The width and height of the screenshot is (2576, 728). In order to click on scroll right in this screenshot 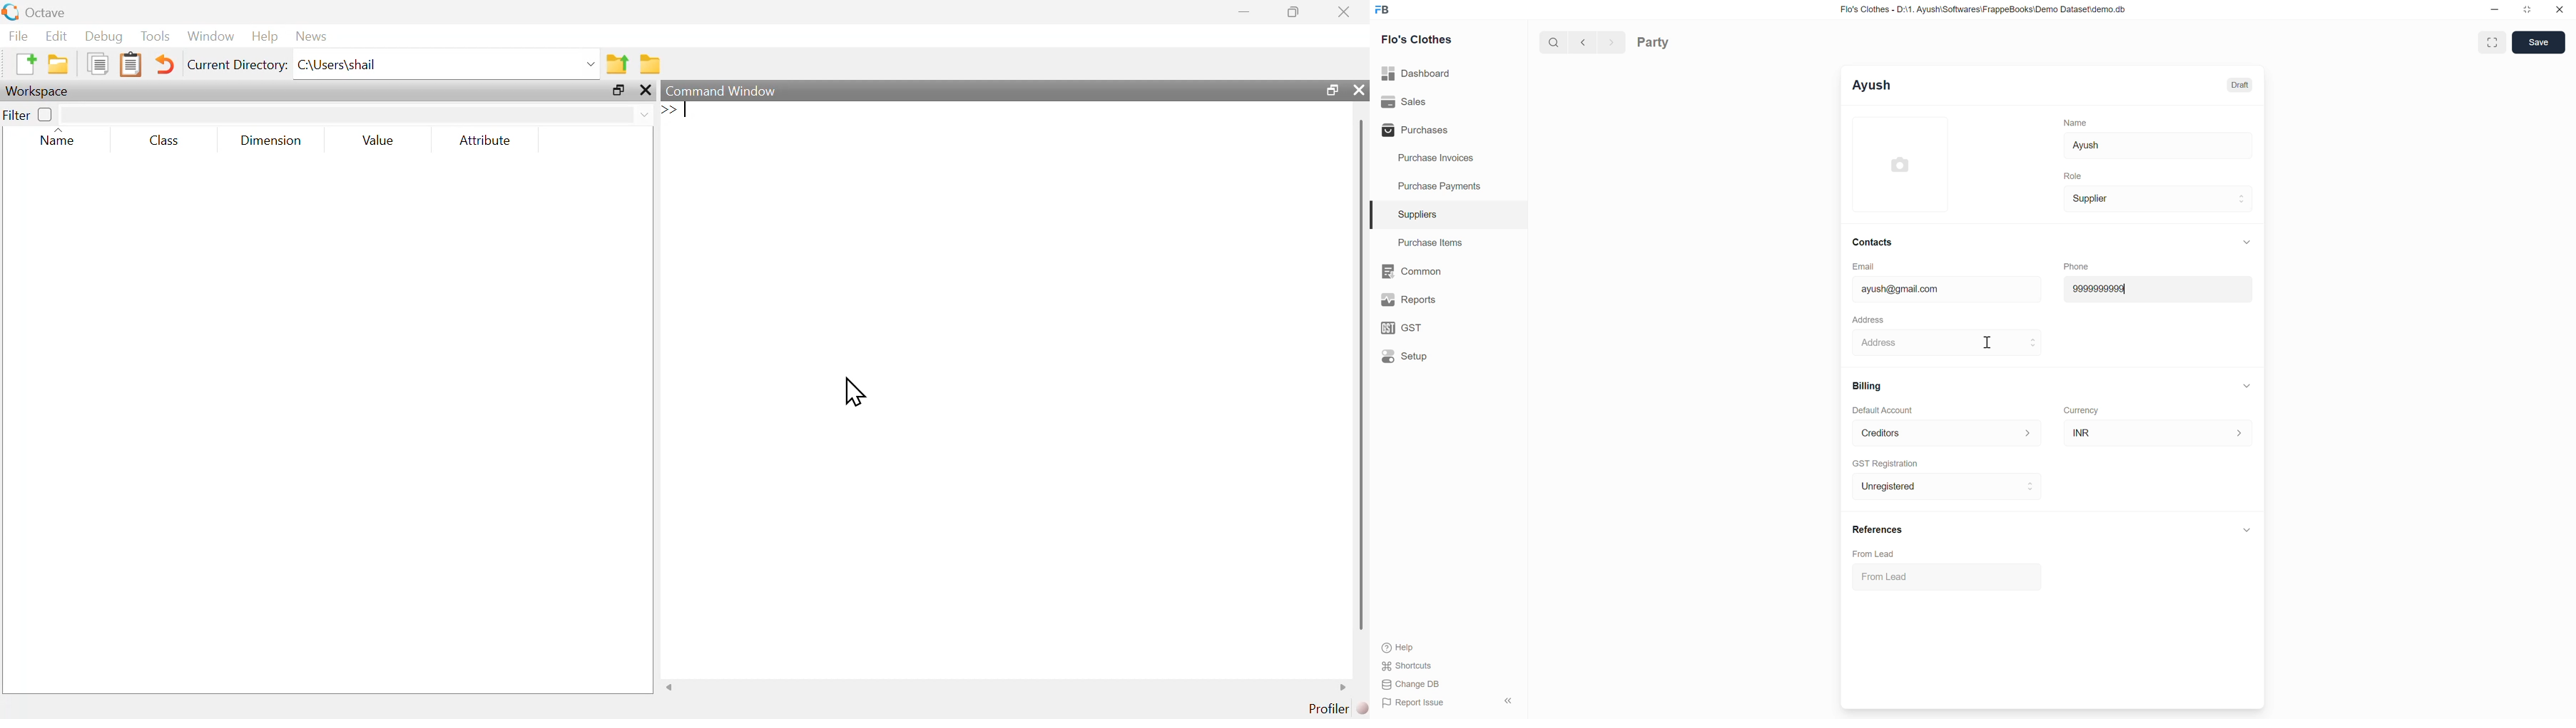, I will do `click(1346, 687)`.